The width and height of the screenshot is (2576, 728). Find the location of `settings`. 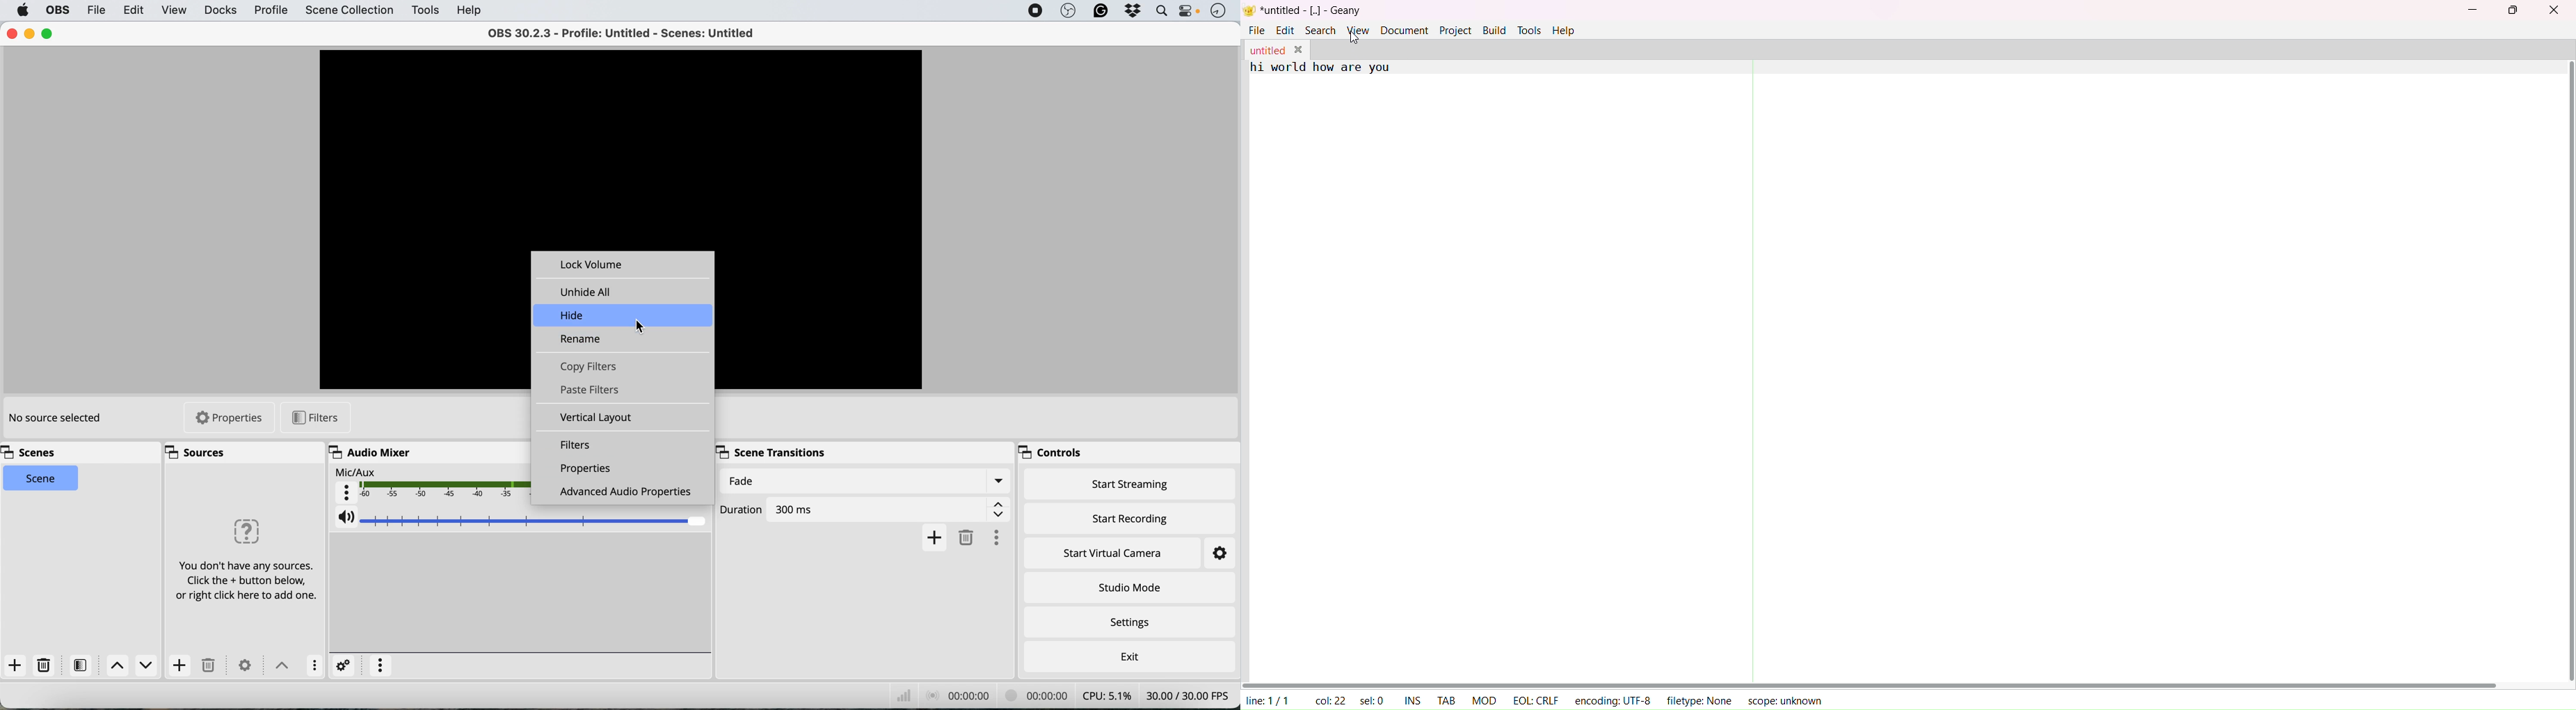

settings is located at coordinates (345, 664).